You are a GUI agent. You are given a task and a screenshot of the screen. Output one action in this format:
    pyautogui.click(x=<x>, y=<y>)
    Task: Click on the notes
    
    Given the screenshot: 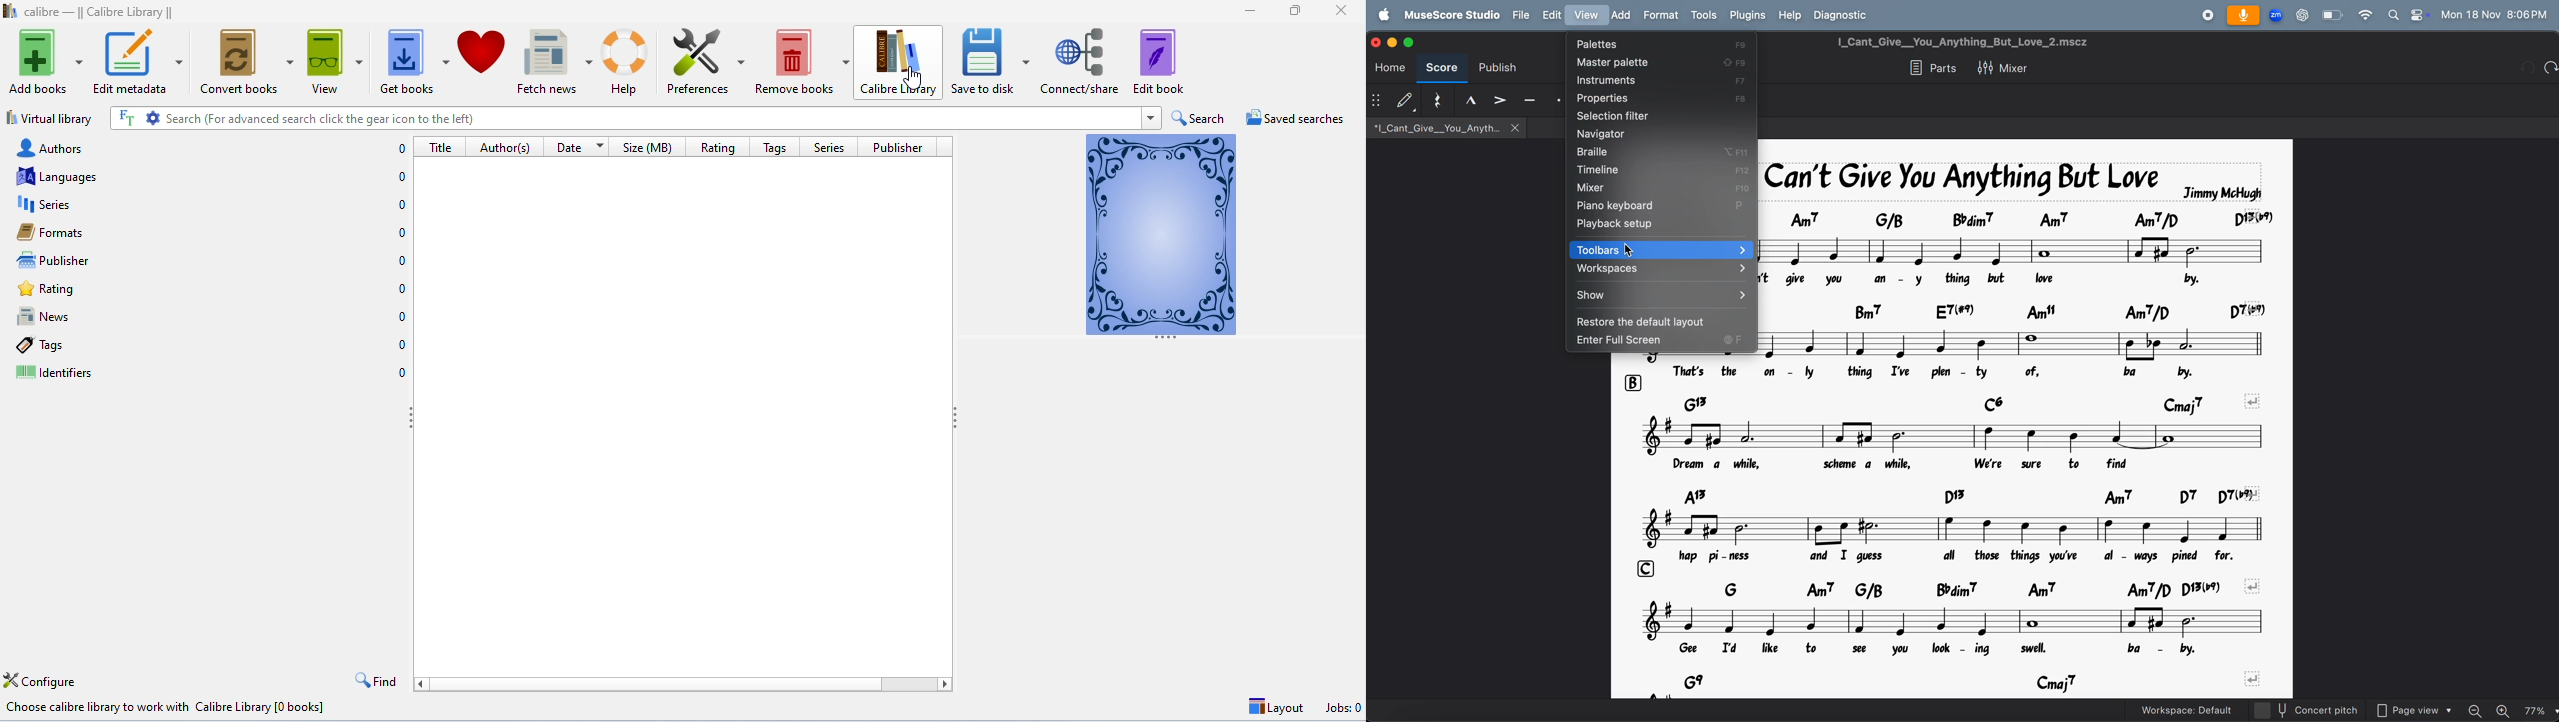 What is the action you would take?
    pyautogui.click(x=1956, y=529)
    